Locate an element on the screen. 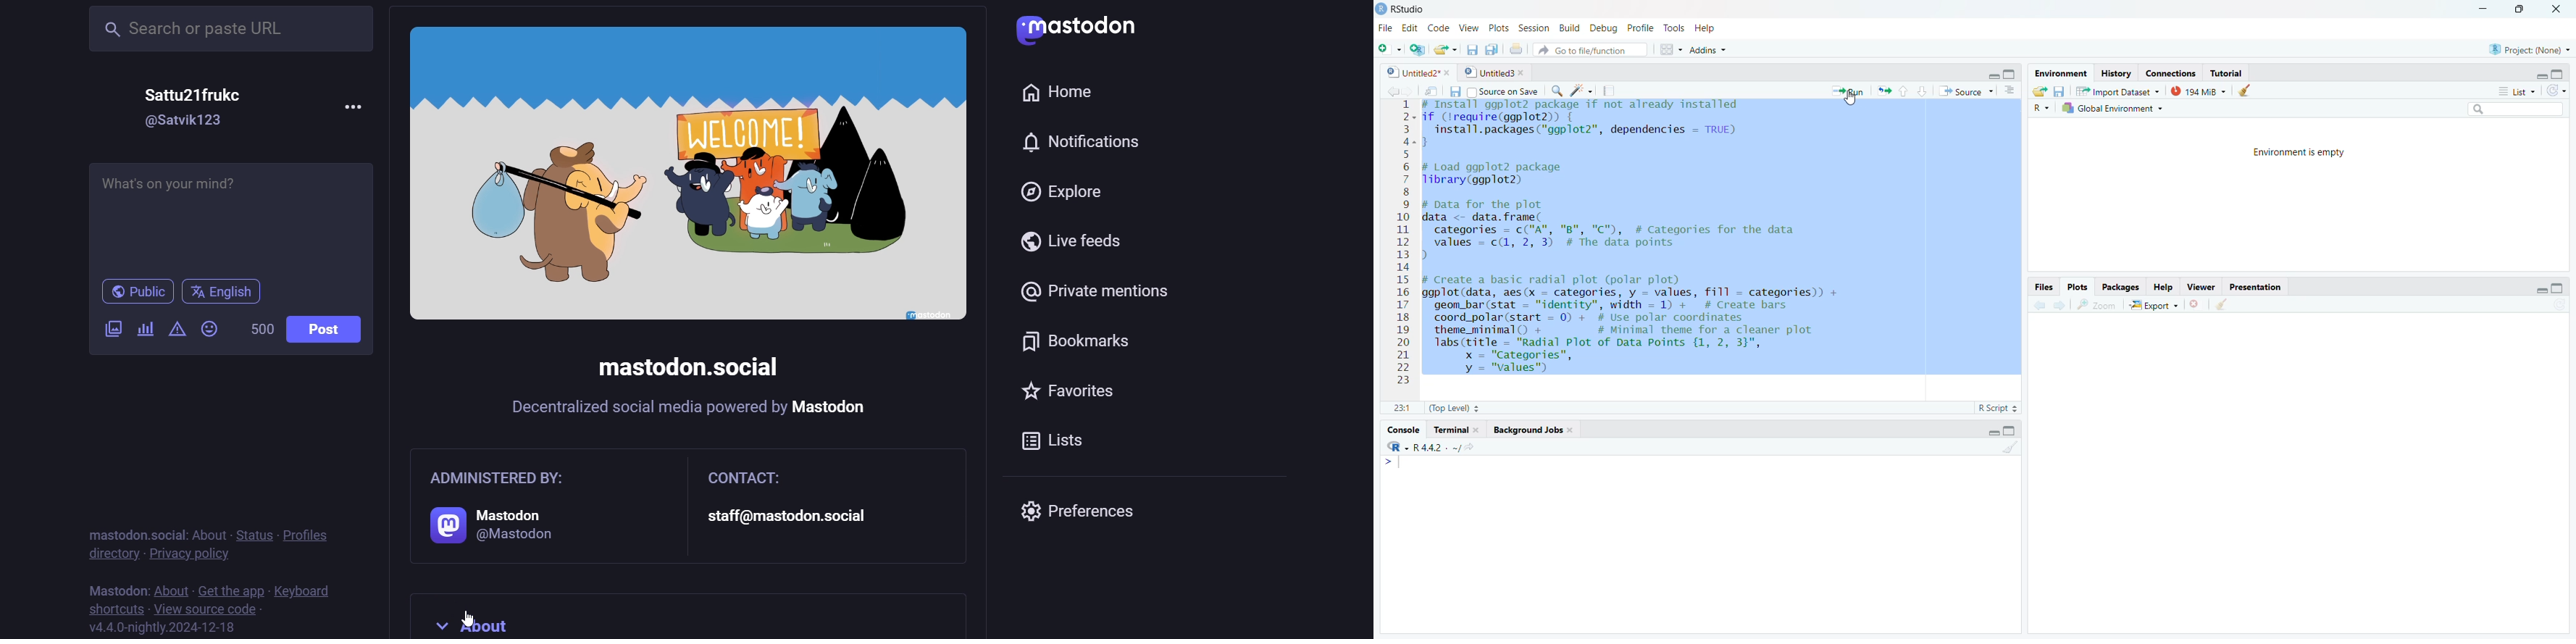 Image resolution: width=2576 pixels, height=644 pixels. Packages. is located at coordinates (2121, 288).